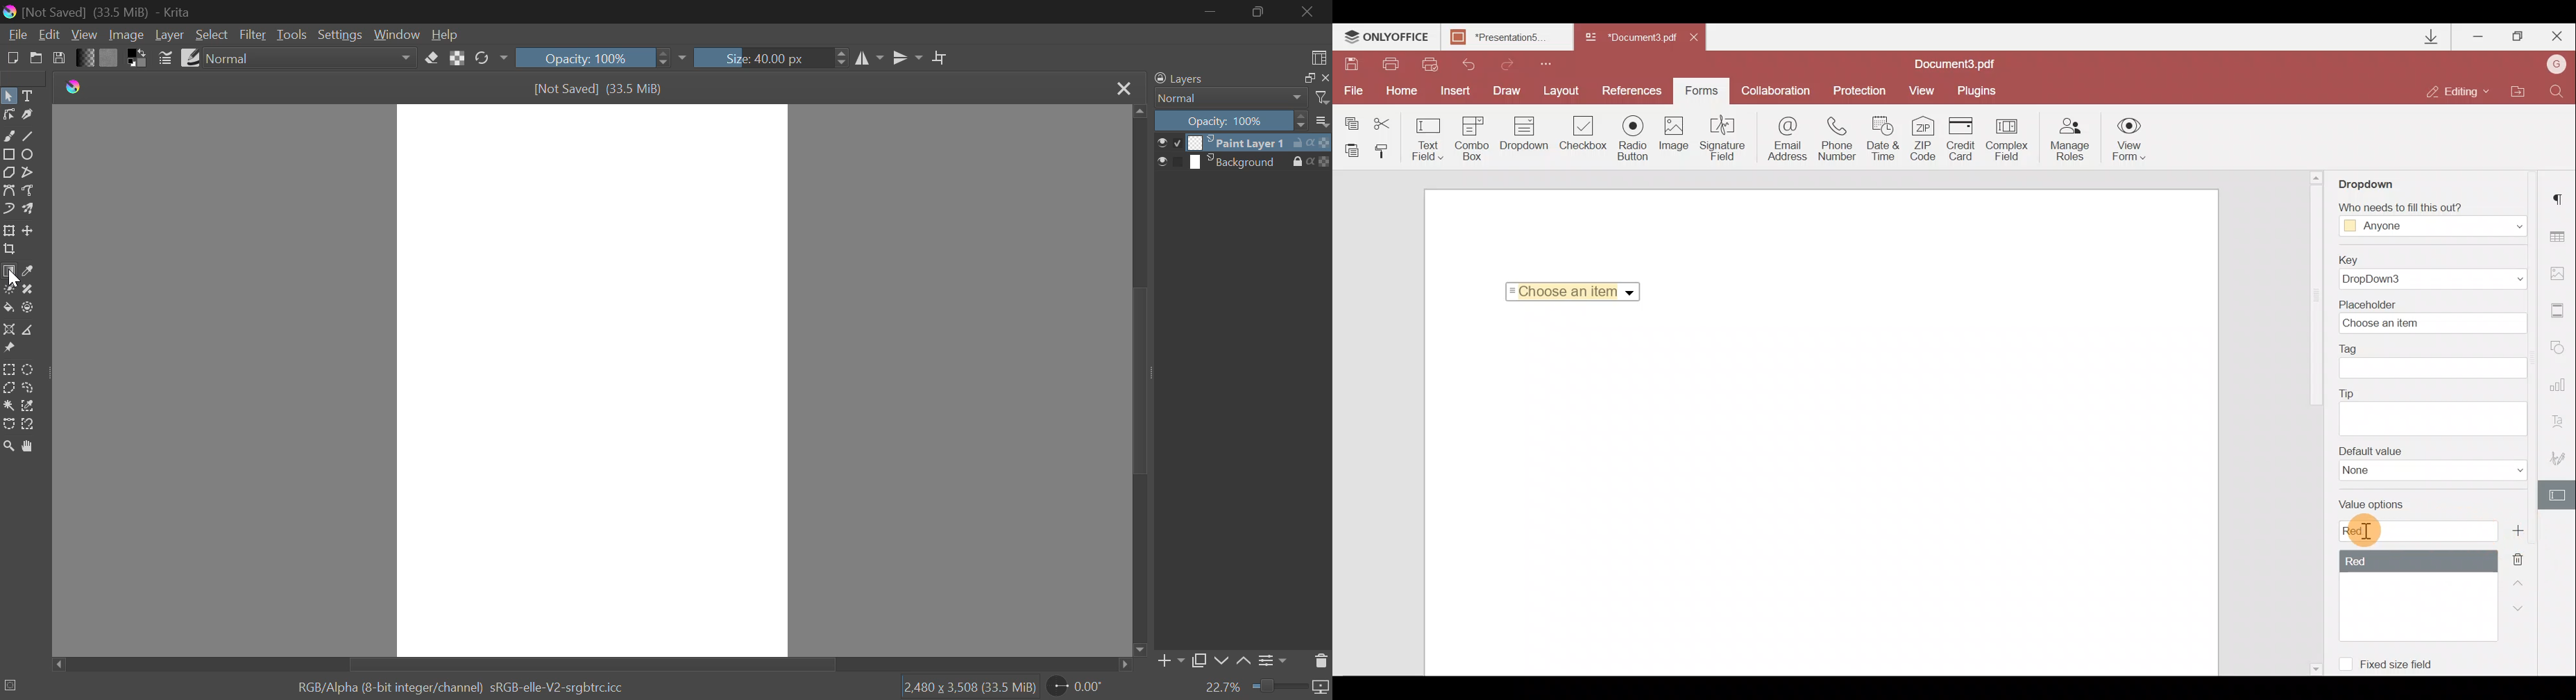 This screenshot has width=2576, height=700. Describe the element at coordinates (1324, 162) in the screenshot. I see `icon` at that location.